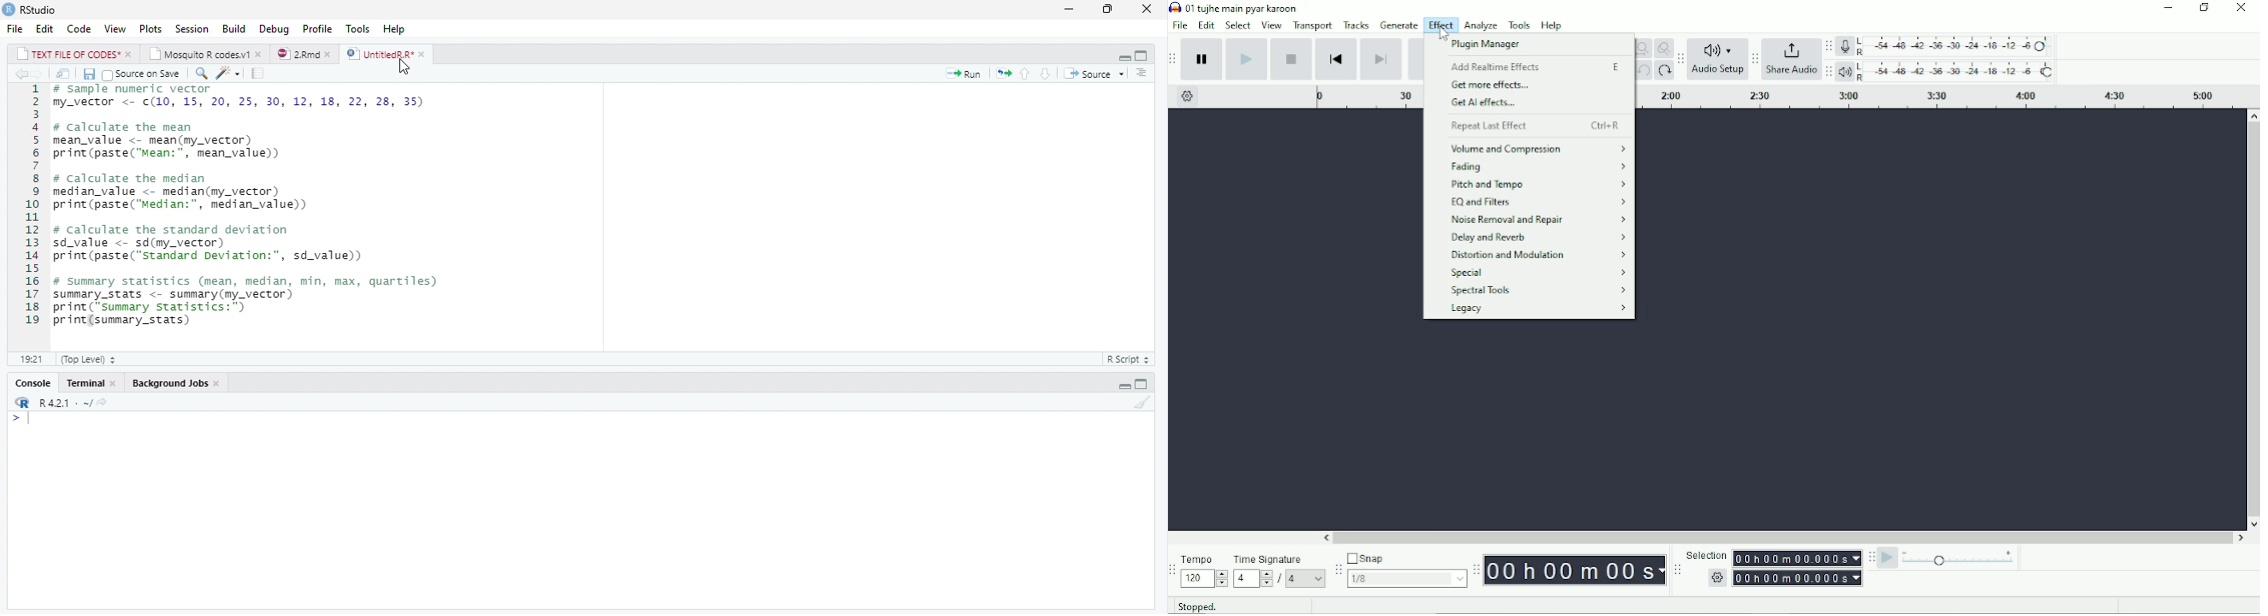 This screenshot has width=2268, height=616. I want to click on TEXT FILE OF CODES, so click(70, 56).